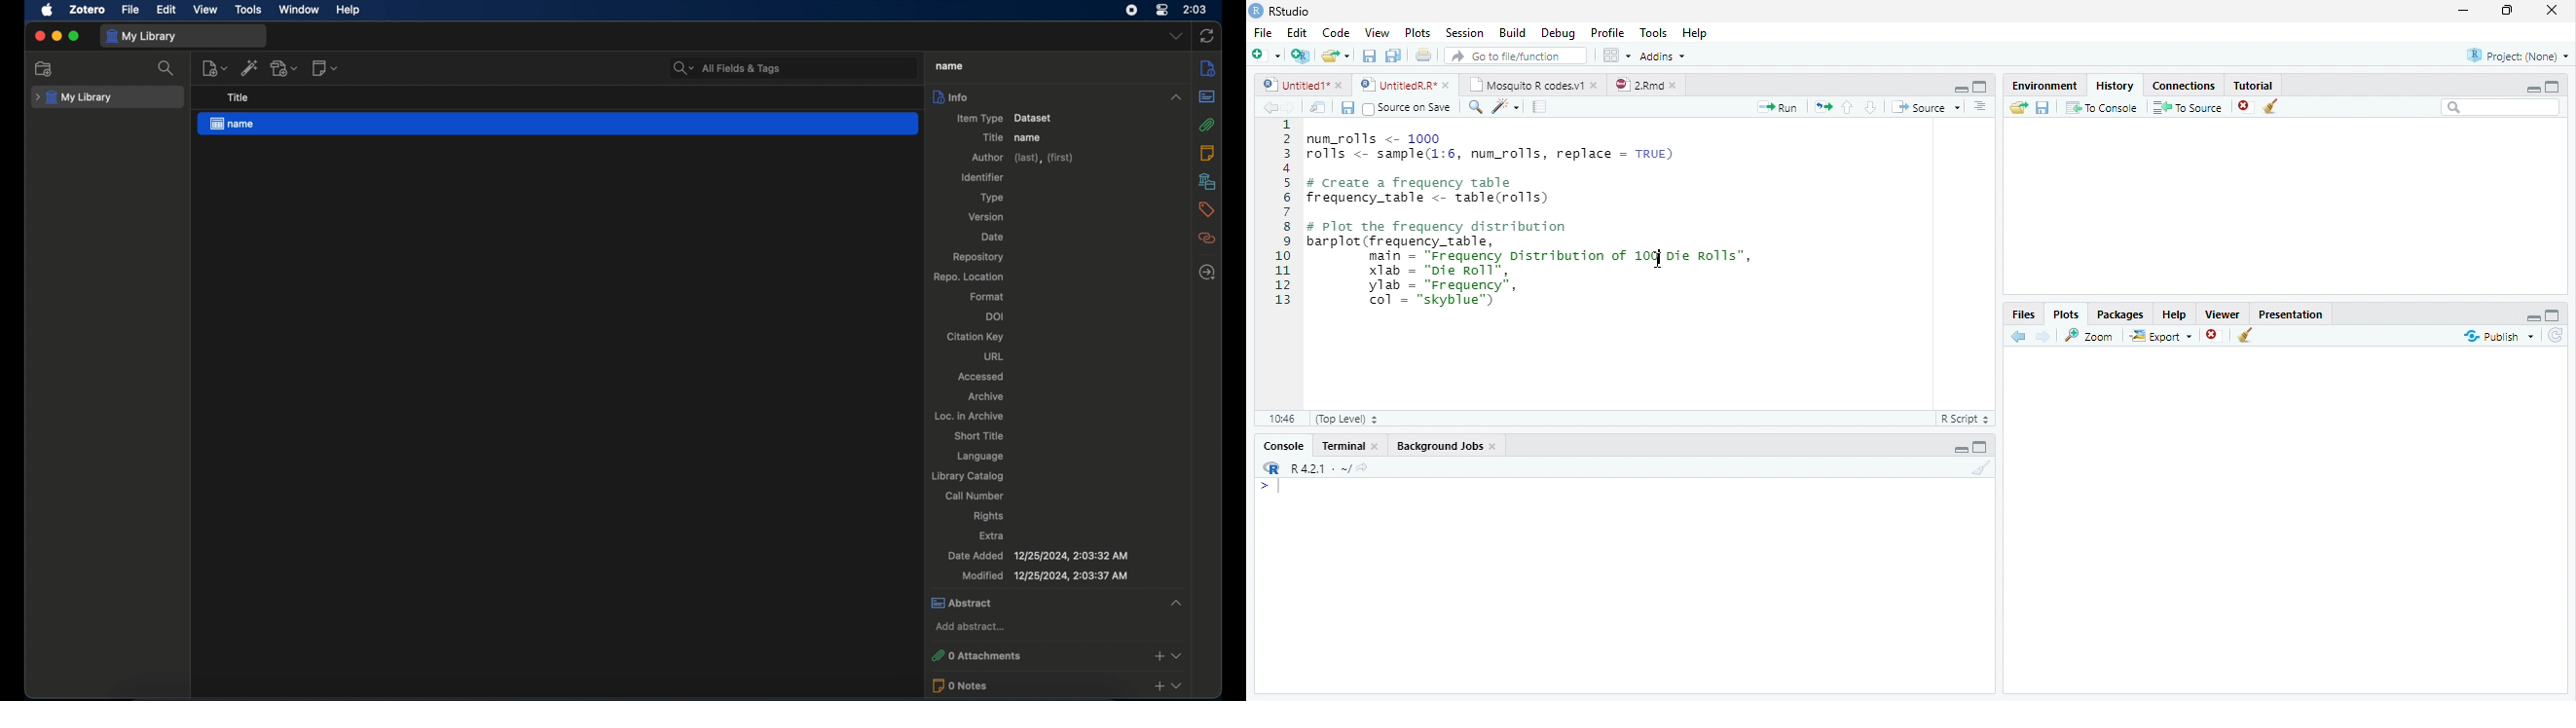 This screenshot has height=728, width=2576. Describe the element at coordinates (1423, 55) in the screenshot. I see `Print` at that location.